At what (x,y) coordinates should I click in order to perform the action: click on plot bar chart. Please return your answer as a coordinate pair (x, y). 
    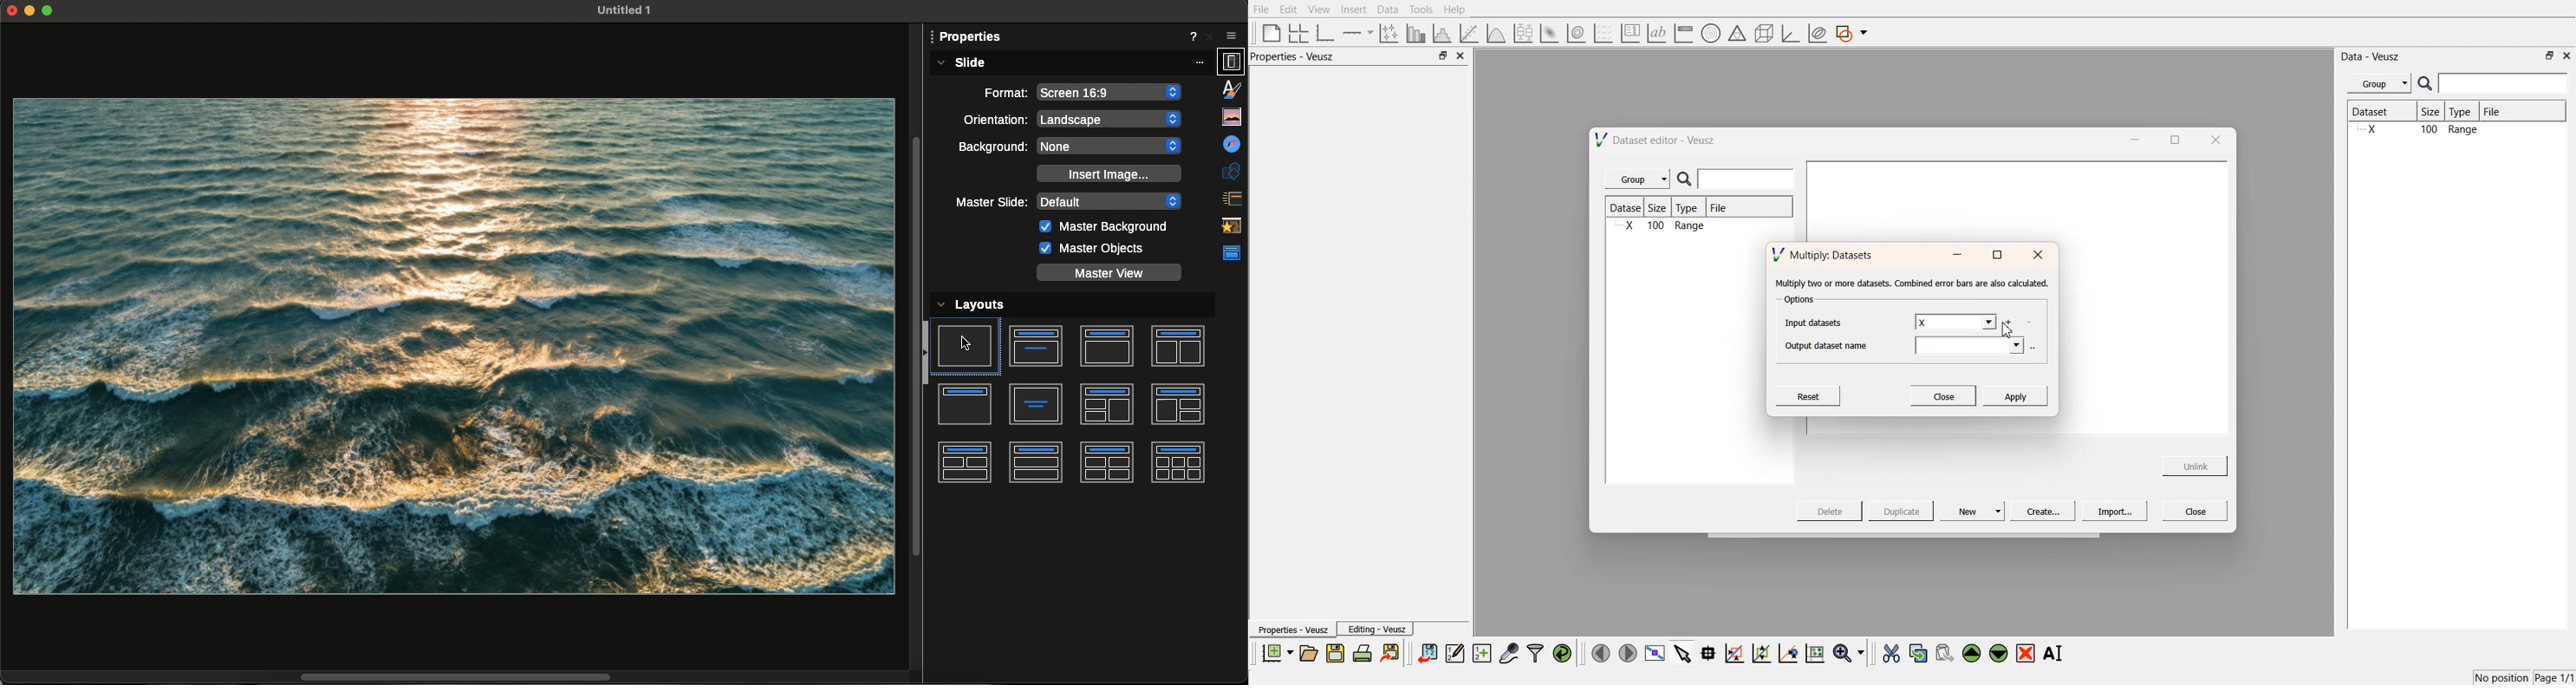
    Looking at the image, I should click on (1416, 34).